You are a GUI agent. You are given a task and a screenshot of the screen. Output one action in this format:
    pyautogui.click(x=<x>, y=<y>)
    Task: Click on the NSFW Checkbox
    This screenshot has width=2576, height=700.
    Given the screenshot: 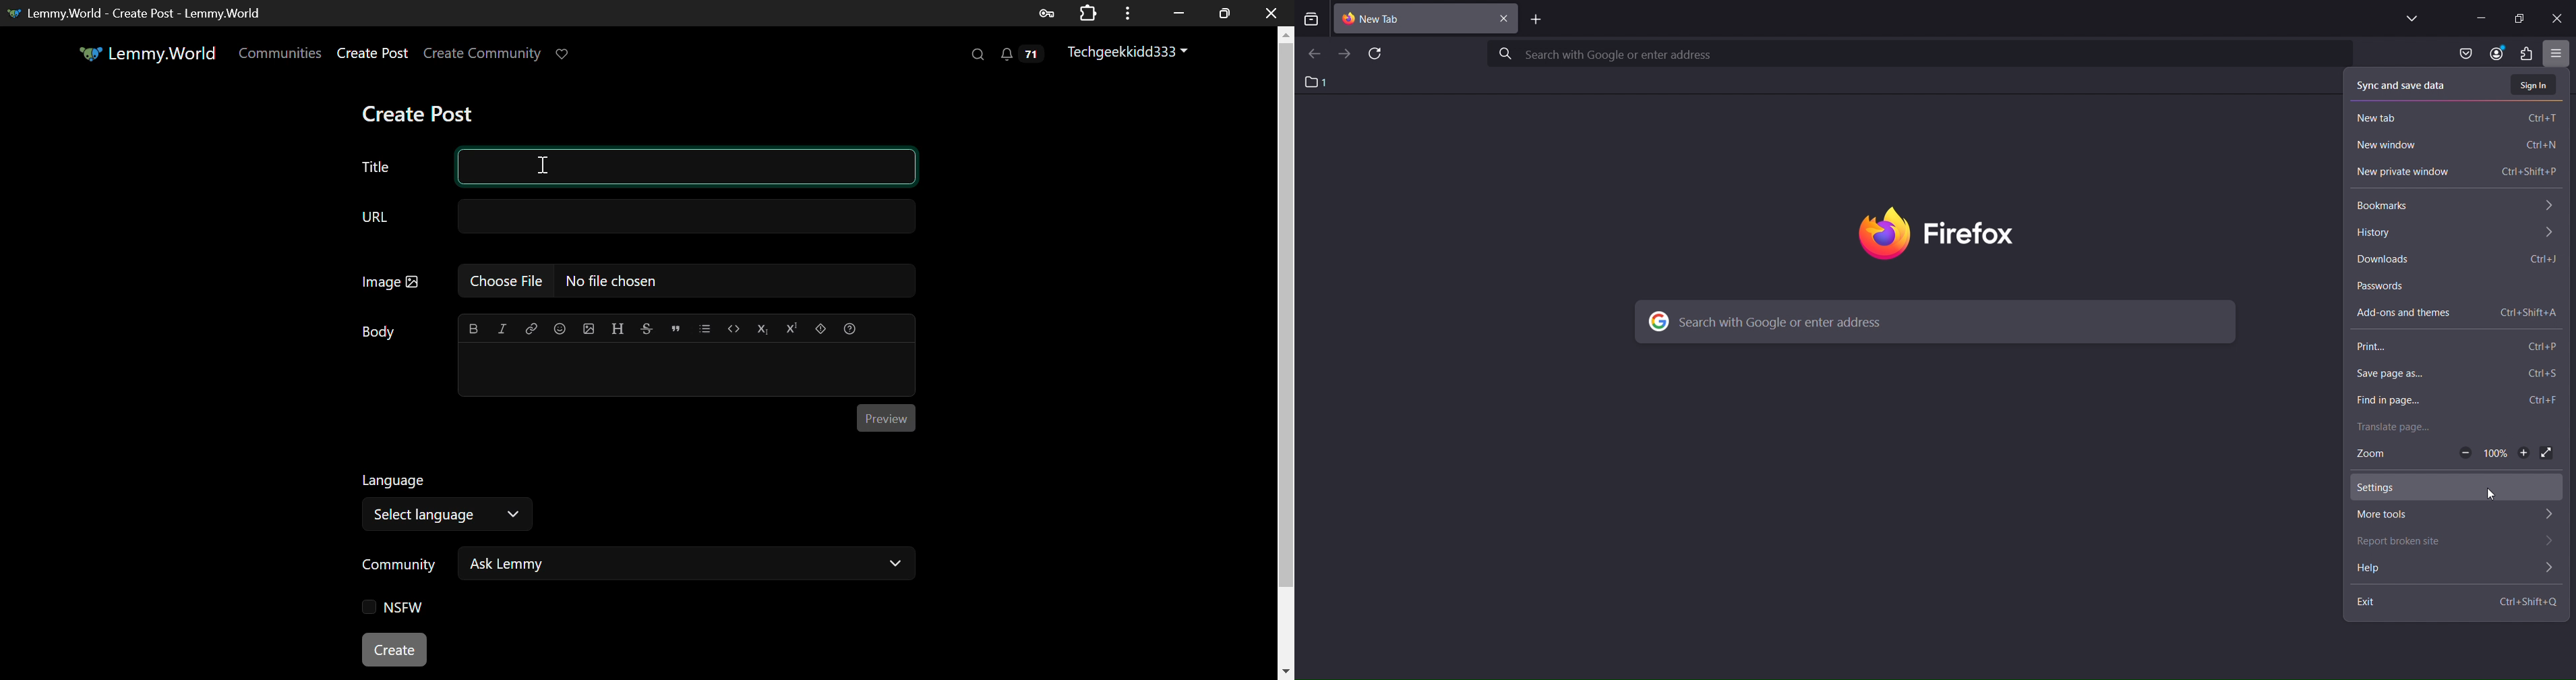 What is the action you would take?
    pyautogui.click(x=398, y=608)
    